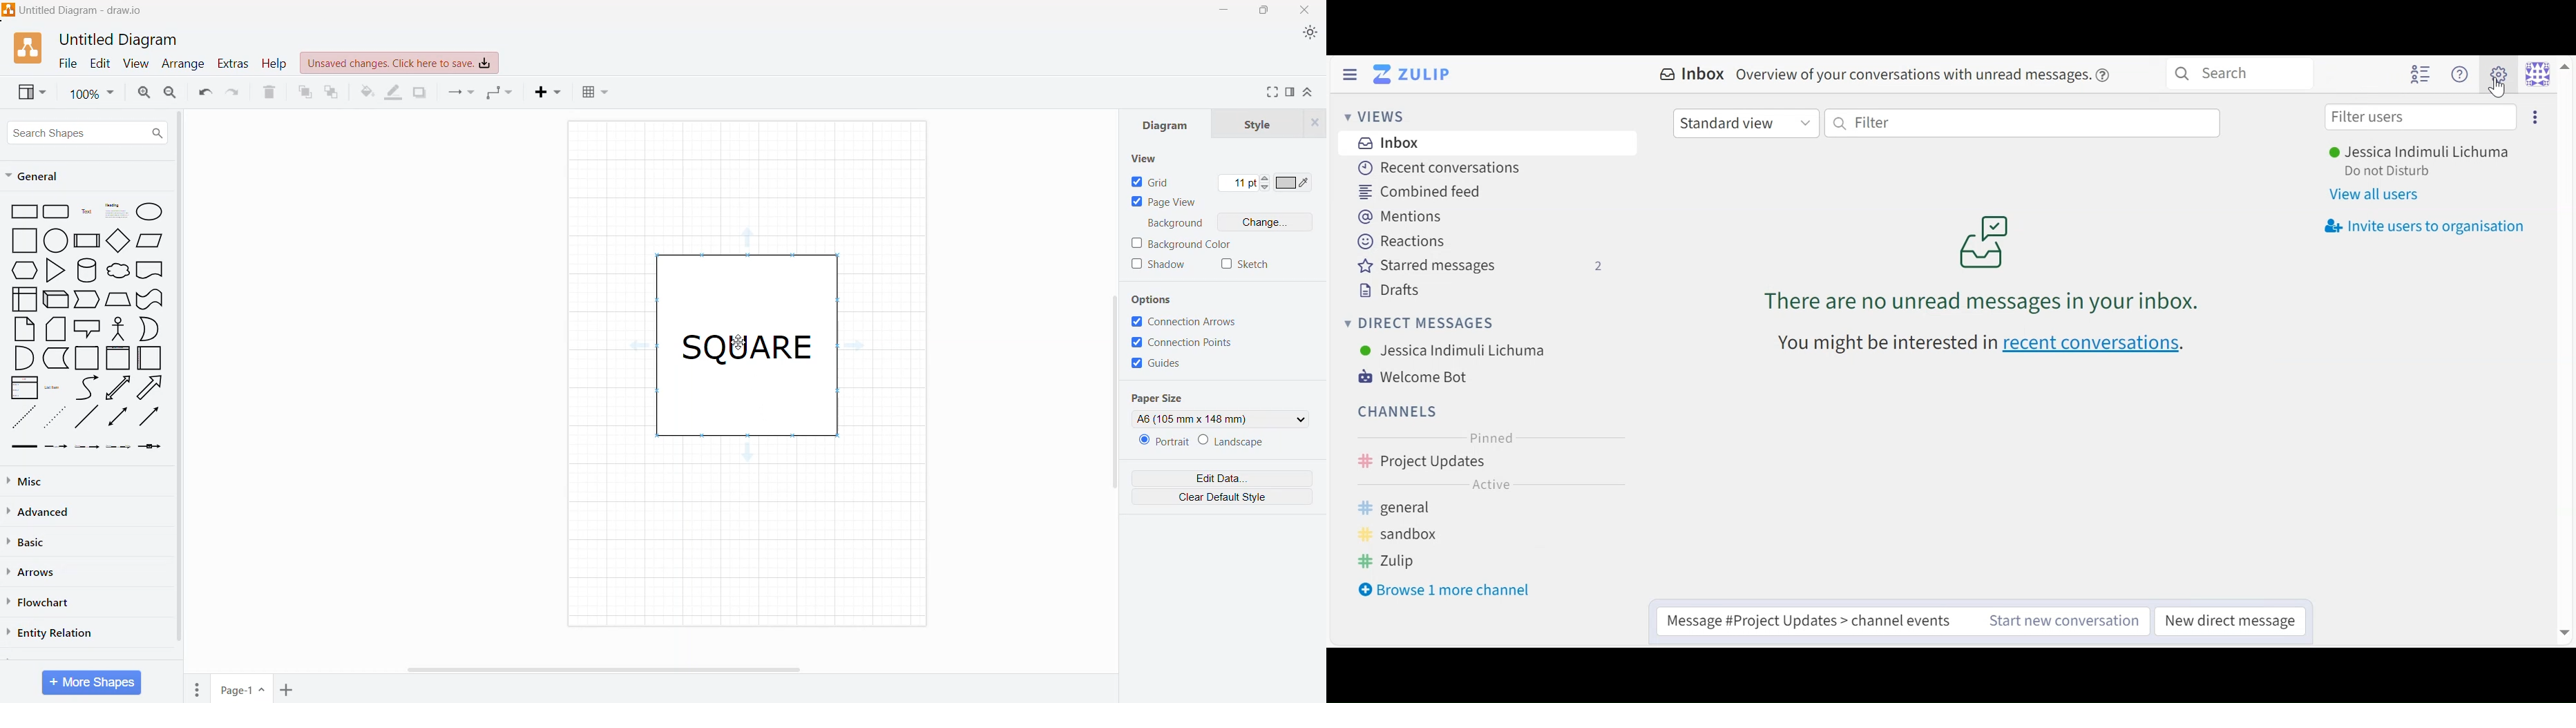 The width and height of the screenshot is (2576, 728). Describe the element at coordinates (86, 358) in the screenshot. I see `Square ` at that location.